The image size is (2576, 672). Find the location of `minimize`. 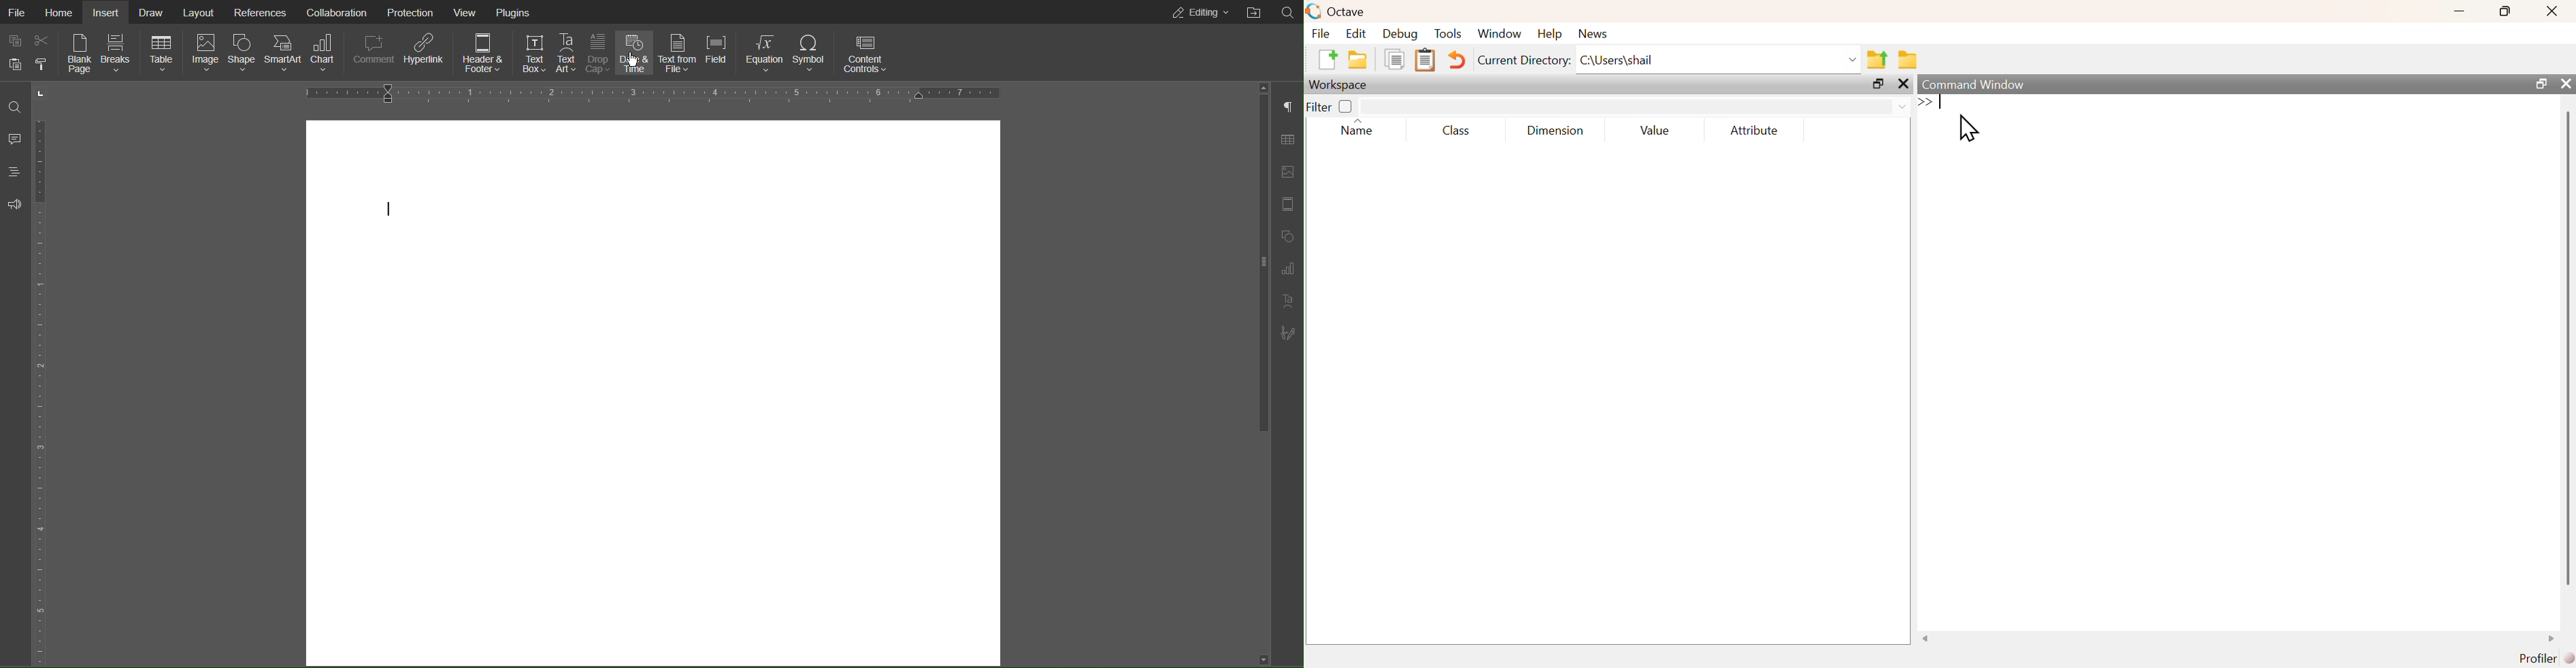

minimize is located at coordinates (2460, 11).